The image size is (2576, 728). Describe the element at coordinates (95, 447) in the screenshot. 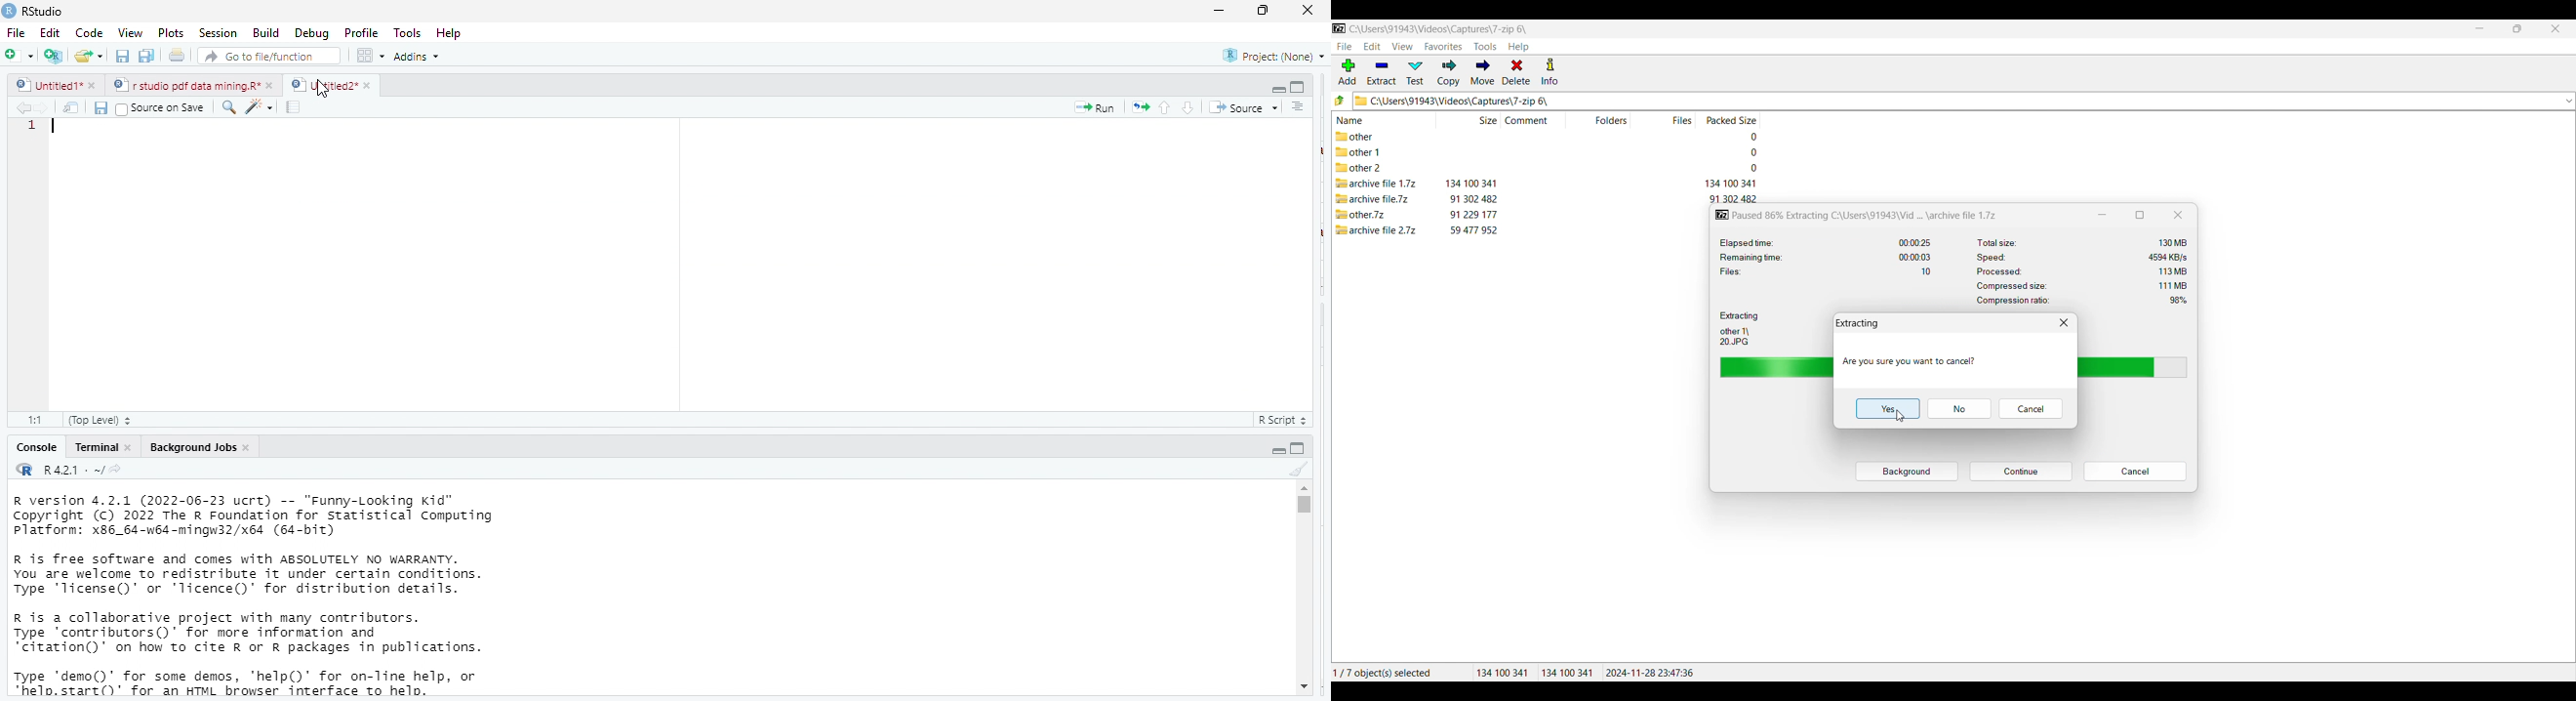

I see `terminal` at that location.